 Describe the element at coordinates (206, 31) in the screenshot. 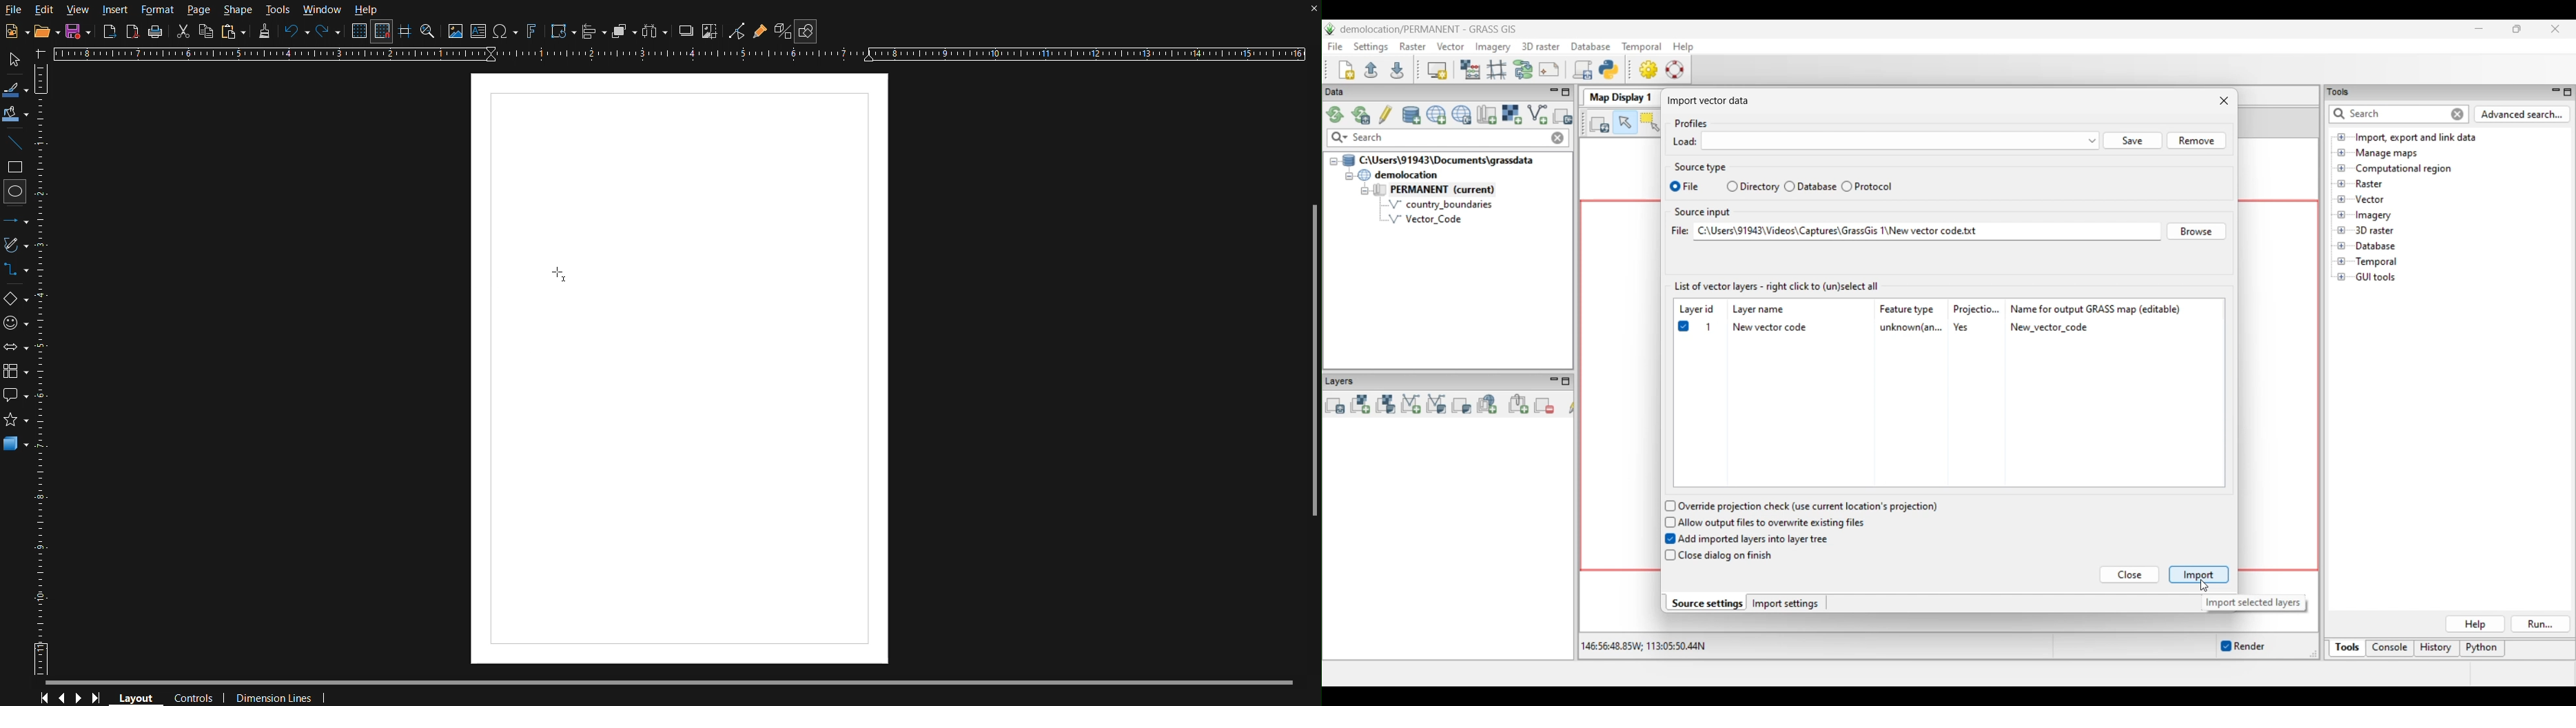

I see `Copy` at that location.